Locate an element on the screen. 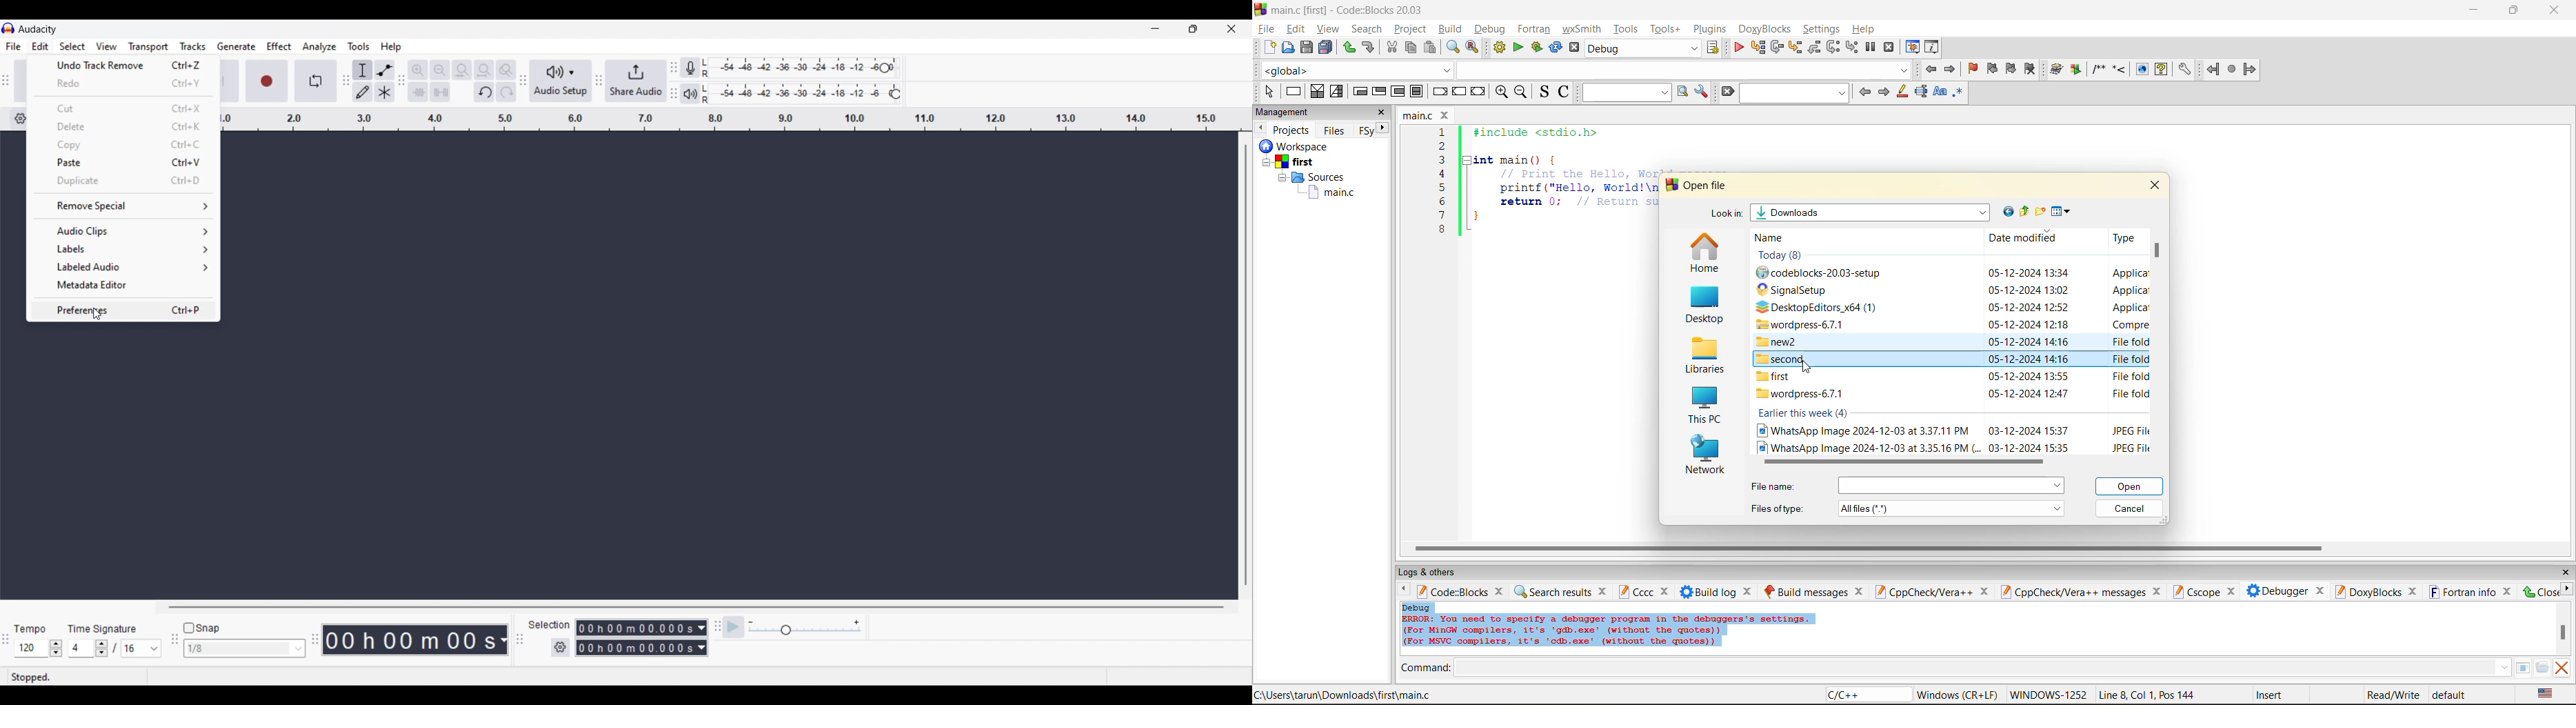  find is located at coordinates (1452, 47).